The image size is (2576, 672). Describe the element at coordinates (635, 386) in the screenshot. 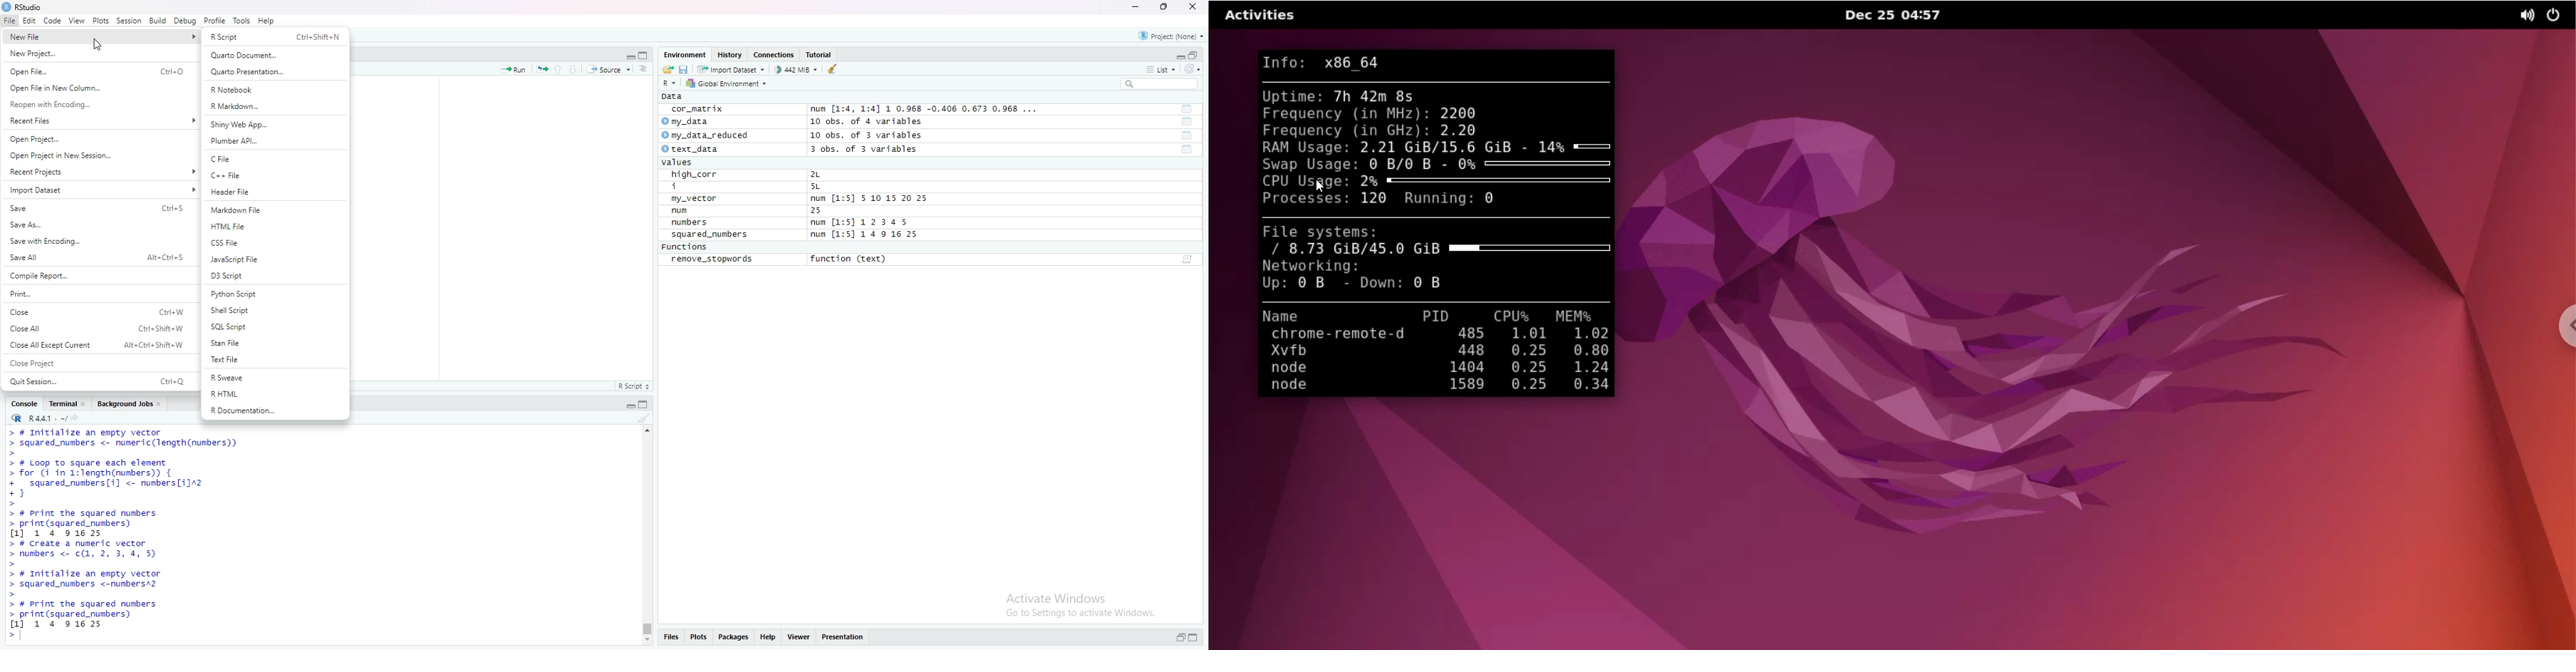

I see `R Script` at that location.